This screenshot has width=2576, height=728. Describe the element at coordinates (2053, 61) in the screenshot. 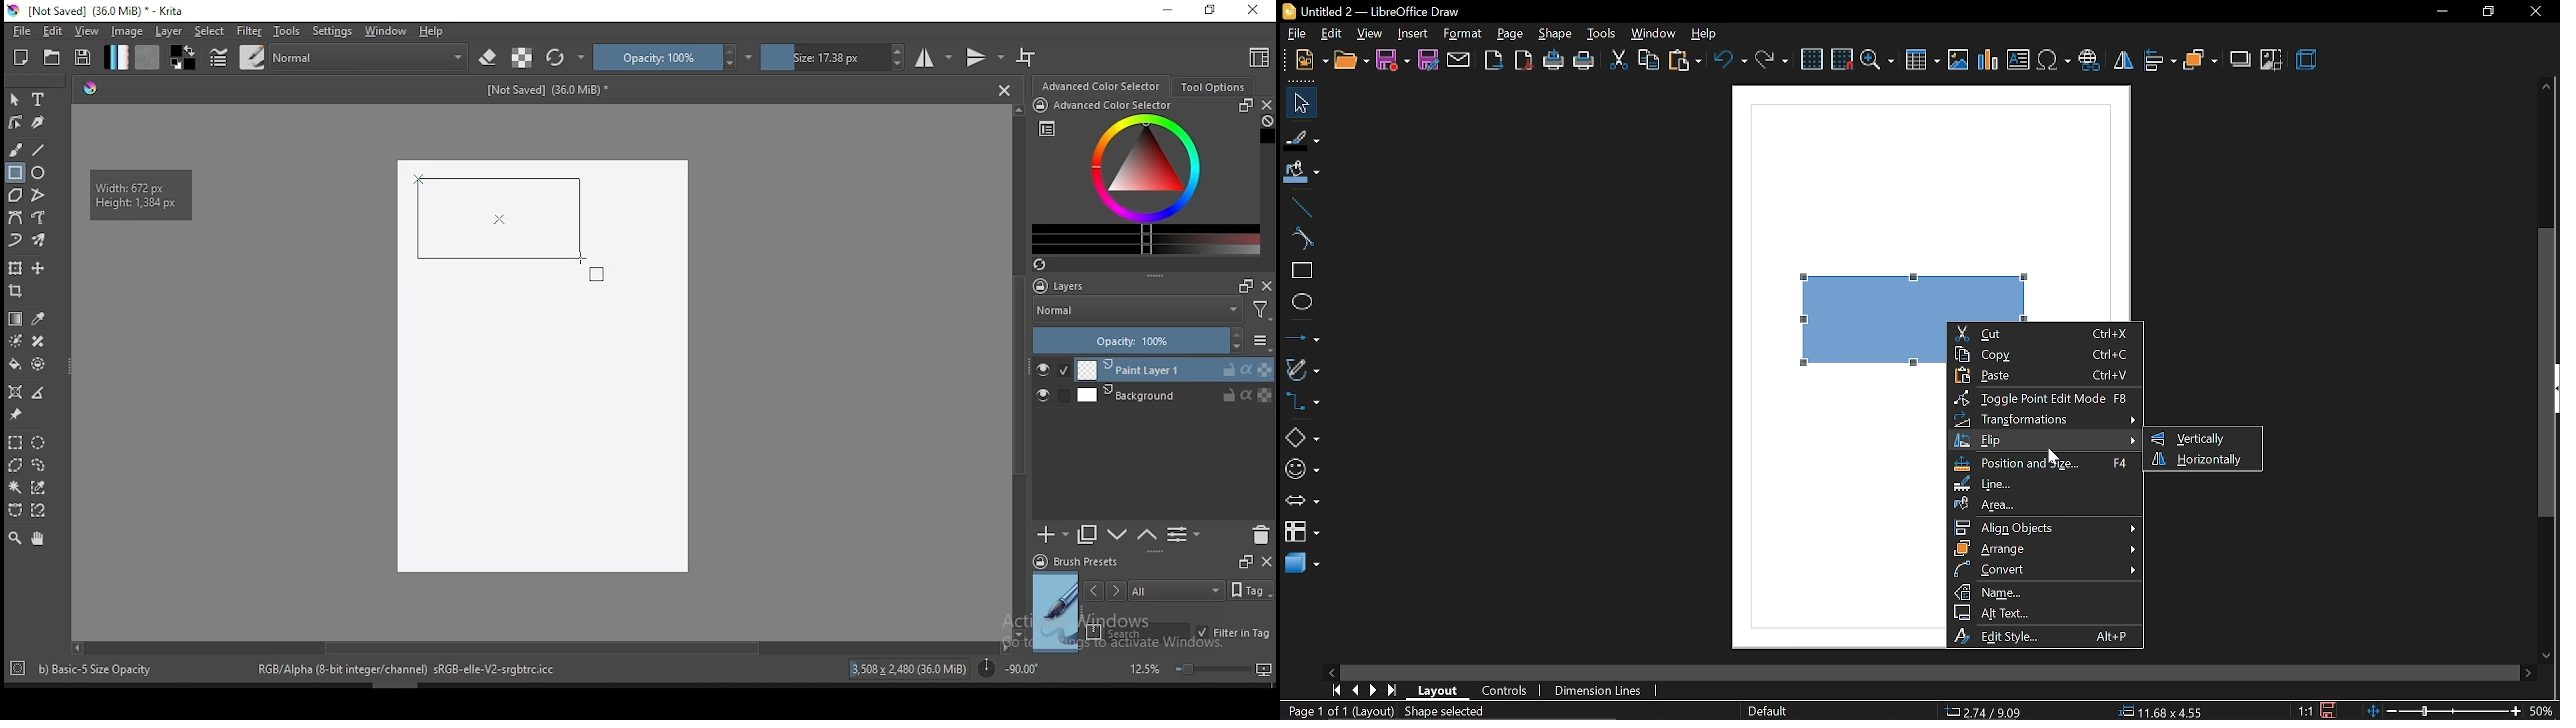

I see `insert symbol` at that location.